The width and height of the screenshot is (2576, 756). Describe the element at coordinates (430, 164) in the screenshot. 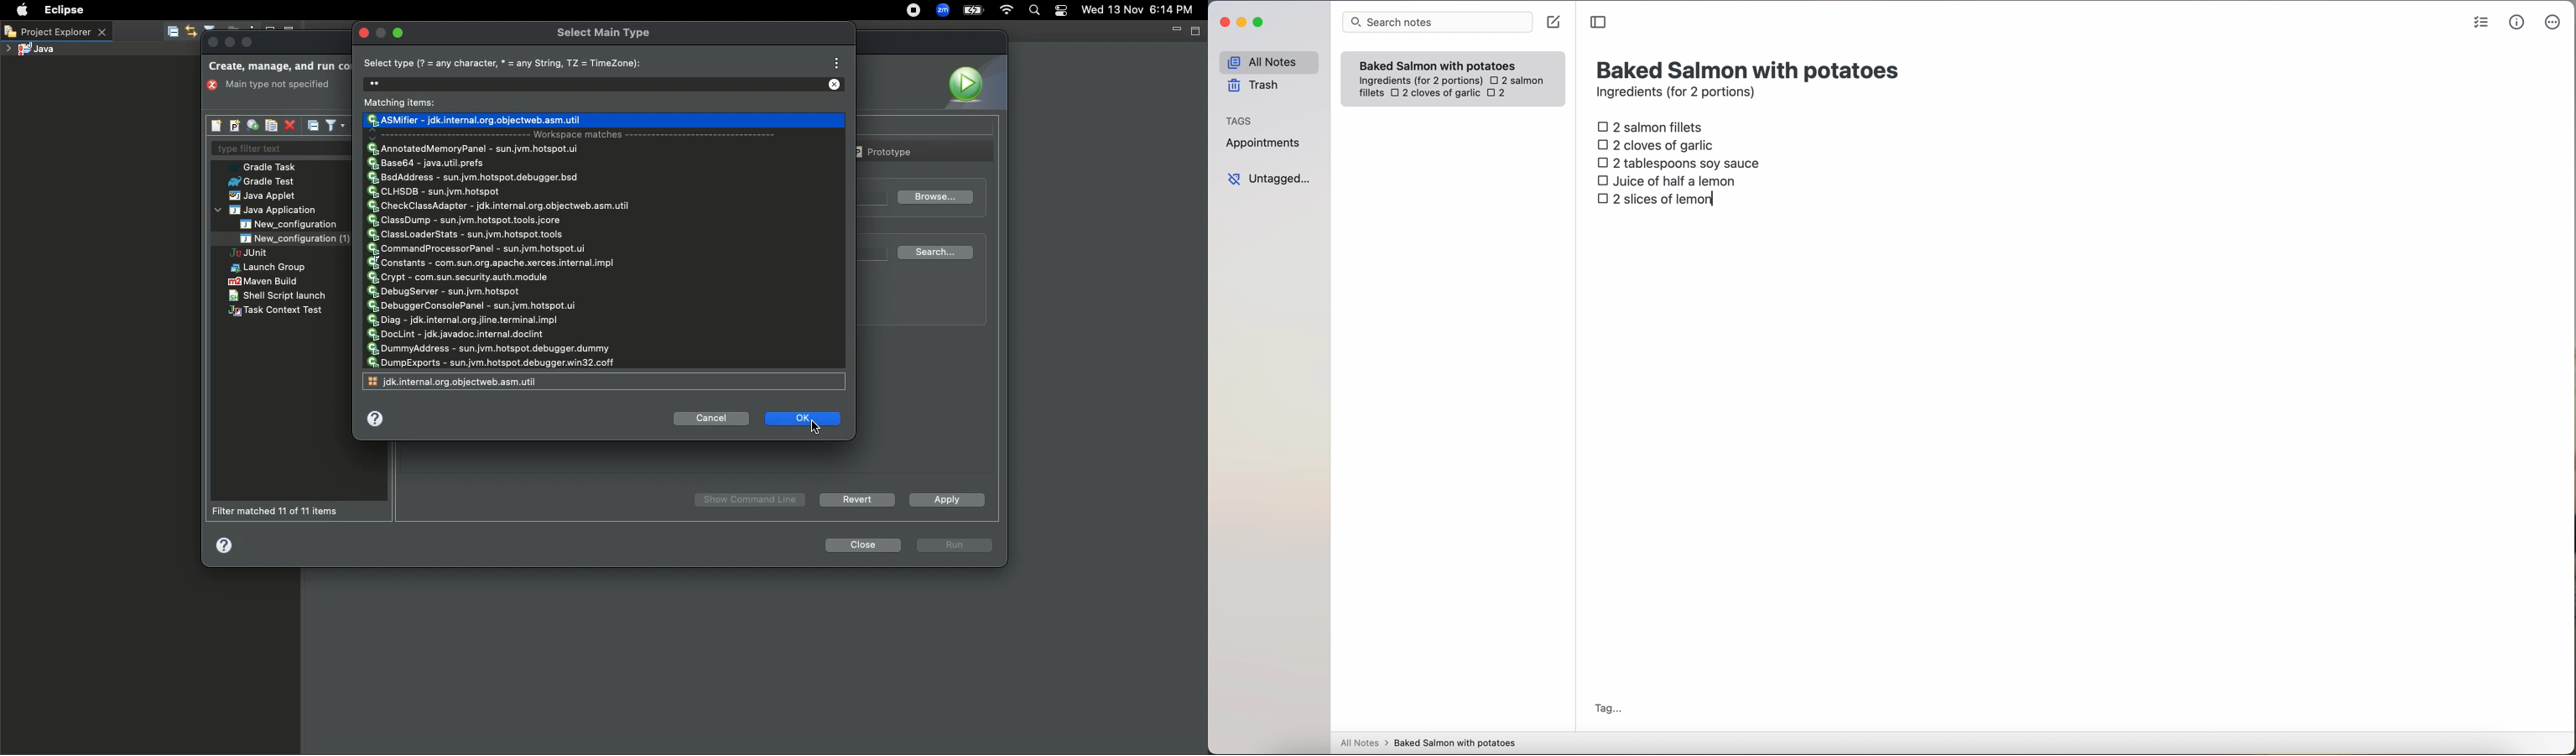

I see `Base64 - java.util.prefs` at that location.